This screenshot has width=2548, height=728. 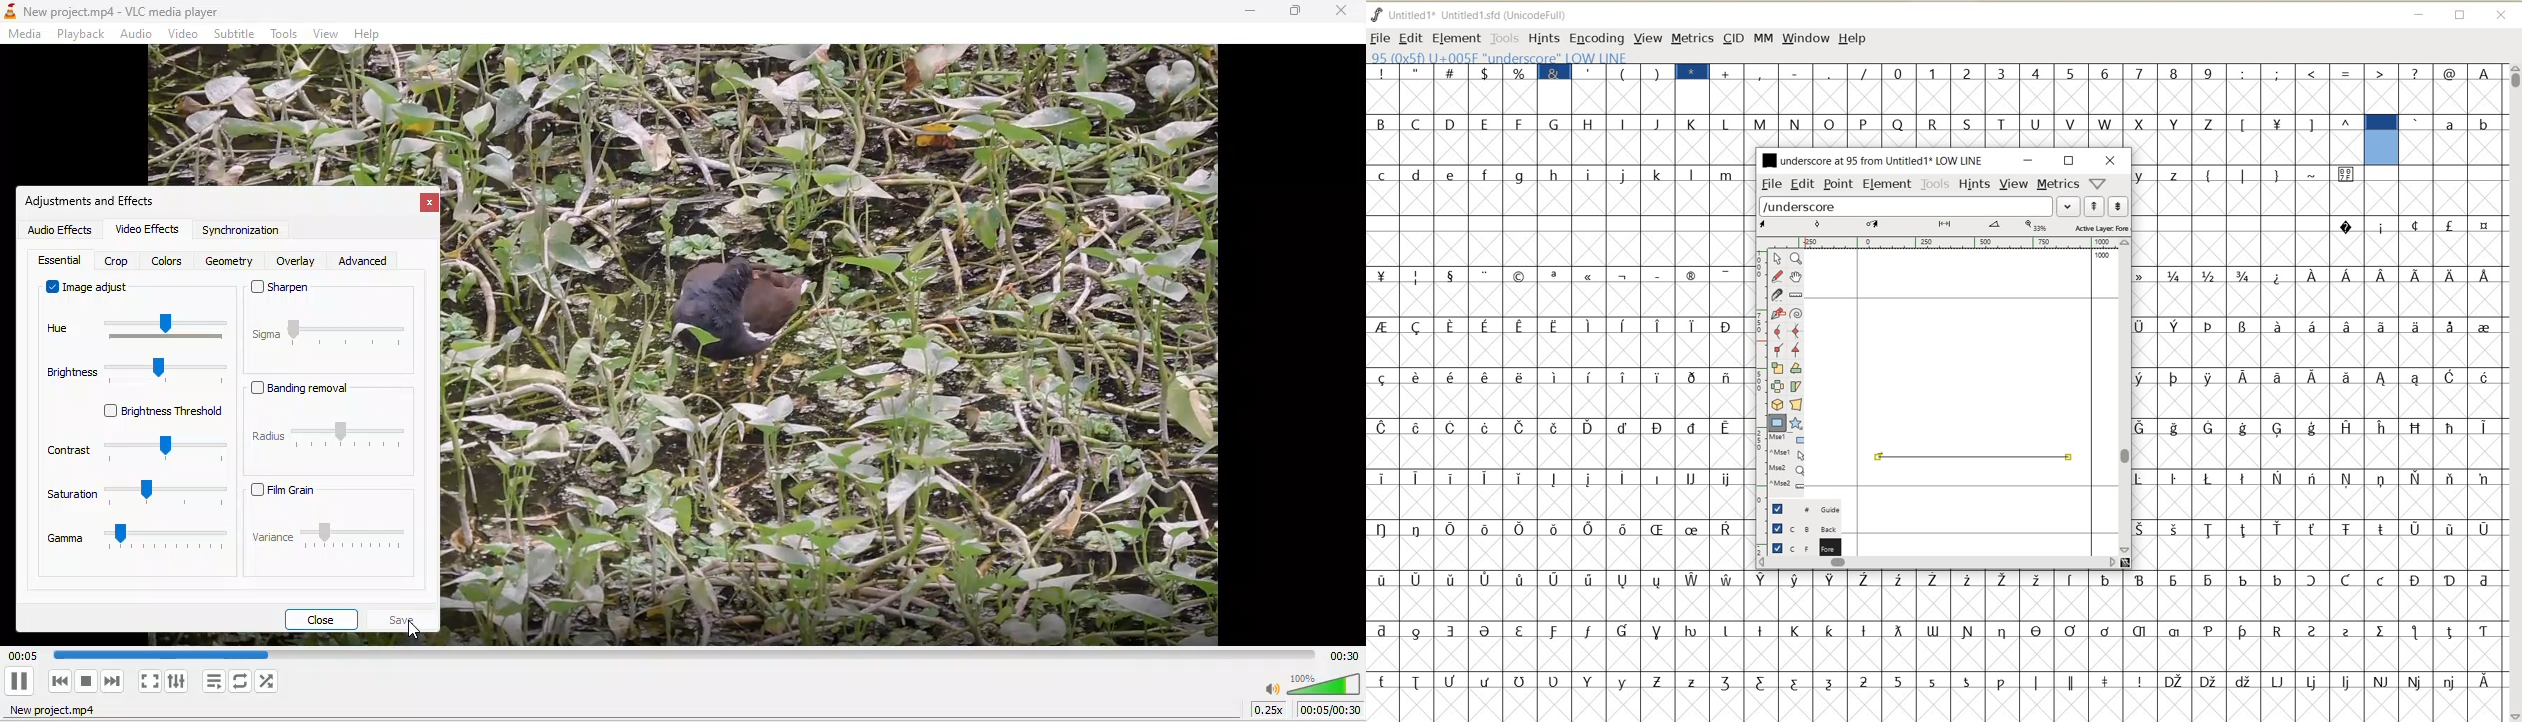 I want to click on previous media, so click(x=59, y=681).